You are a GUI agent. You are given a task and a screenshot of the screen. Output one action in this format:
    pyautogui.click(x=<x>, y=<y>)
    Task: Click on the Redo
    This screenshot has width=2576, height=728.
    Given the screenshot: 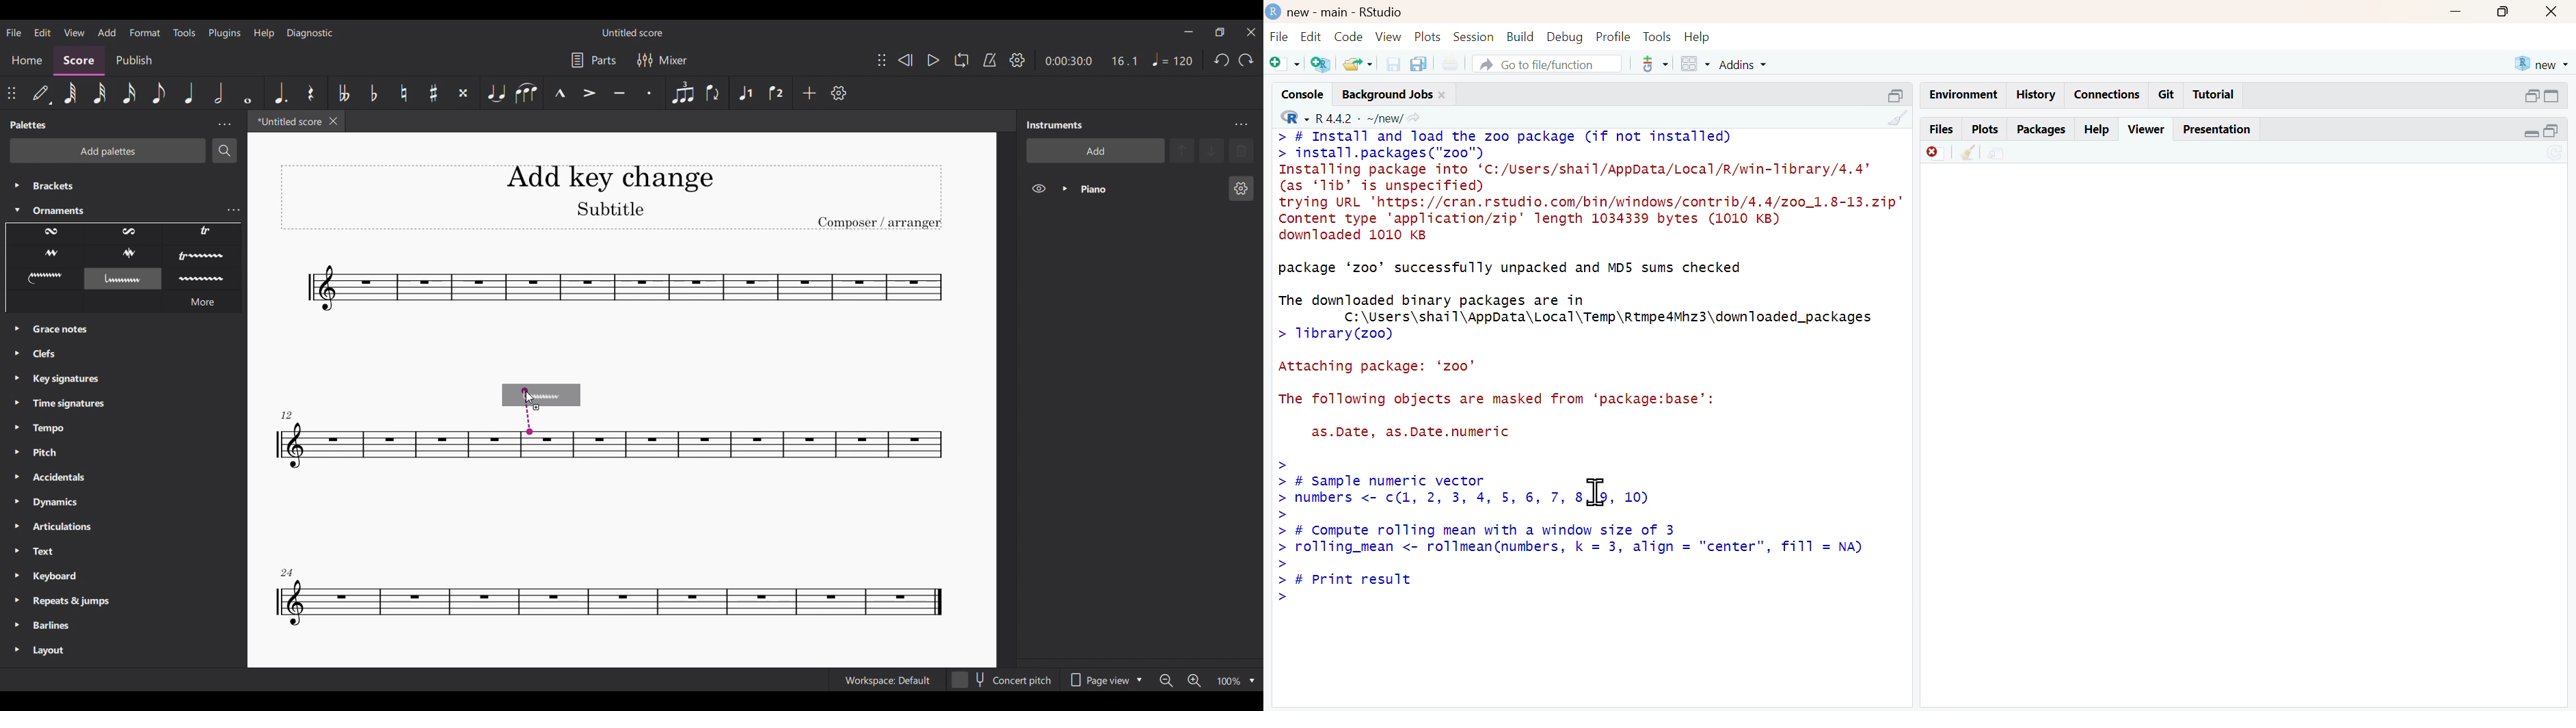 What is the action you would take?
    pyautogui.click(x=1246, y=61)
    